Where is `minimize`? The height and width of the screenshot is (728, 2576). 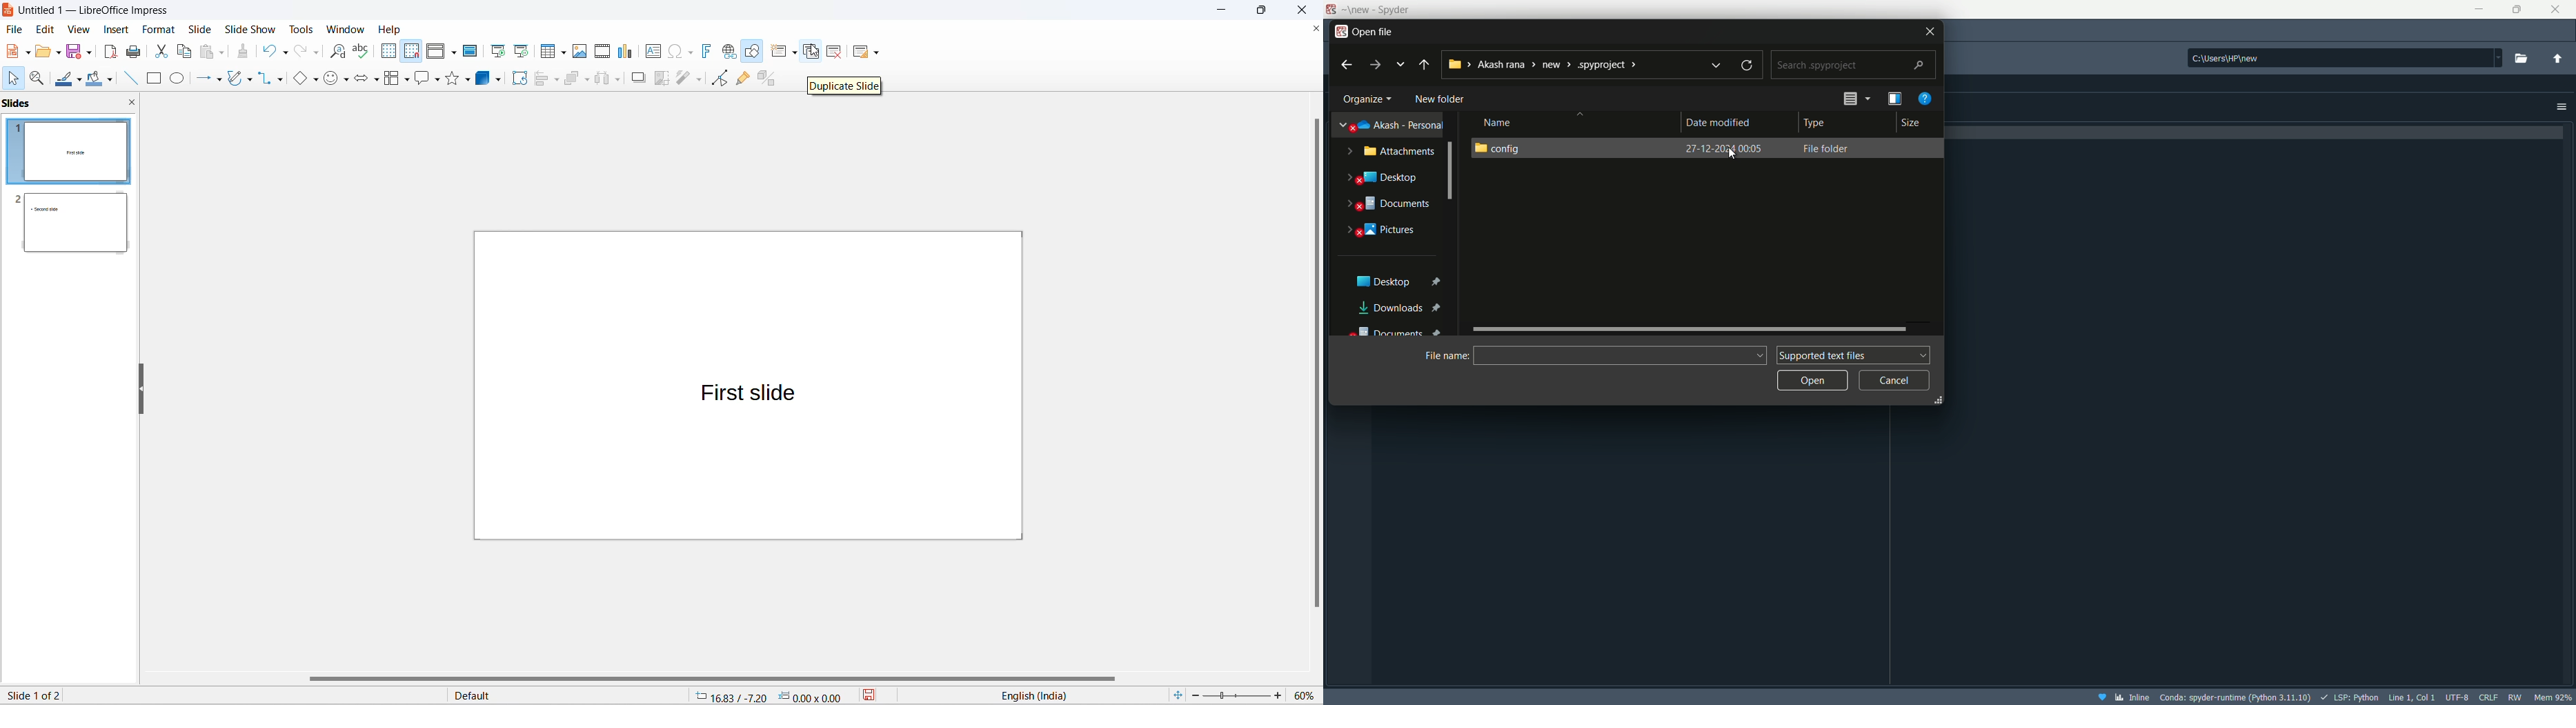 minimize is located at coordinates (2478, 10).